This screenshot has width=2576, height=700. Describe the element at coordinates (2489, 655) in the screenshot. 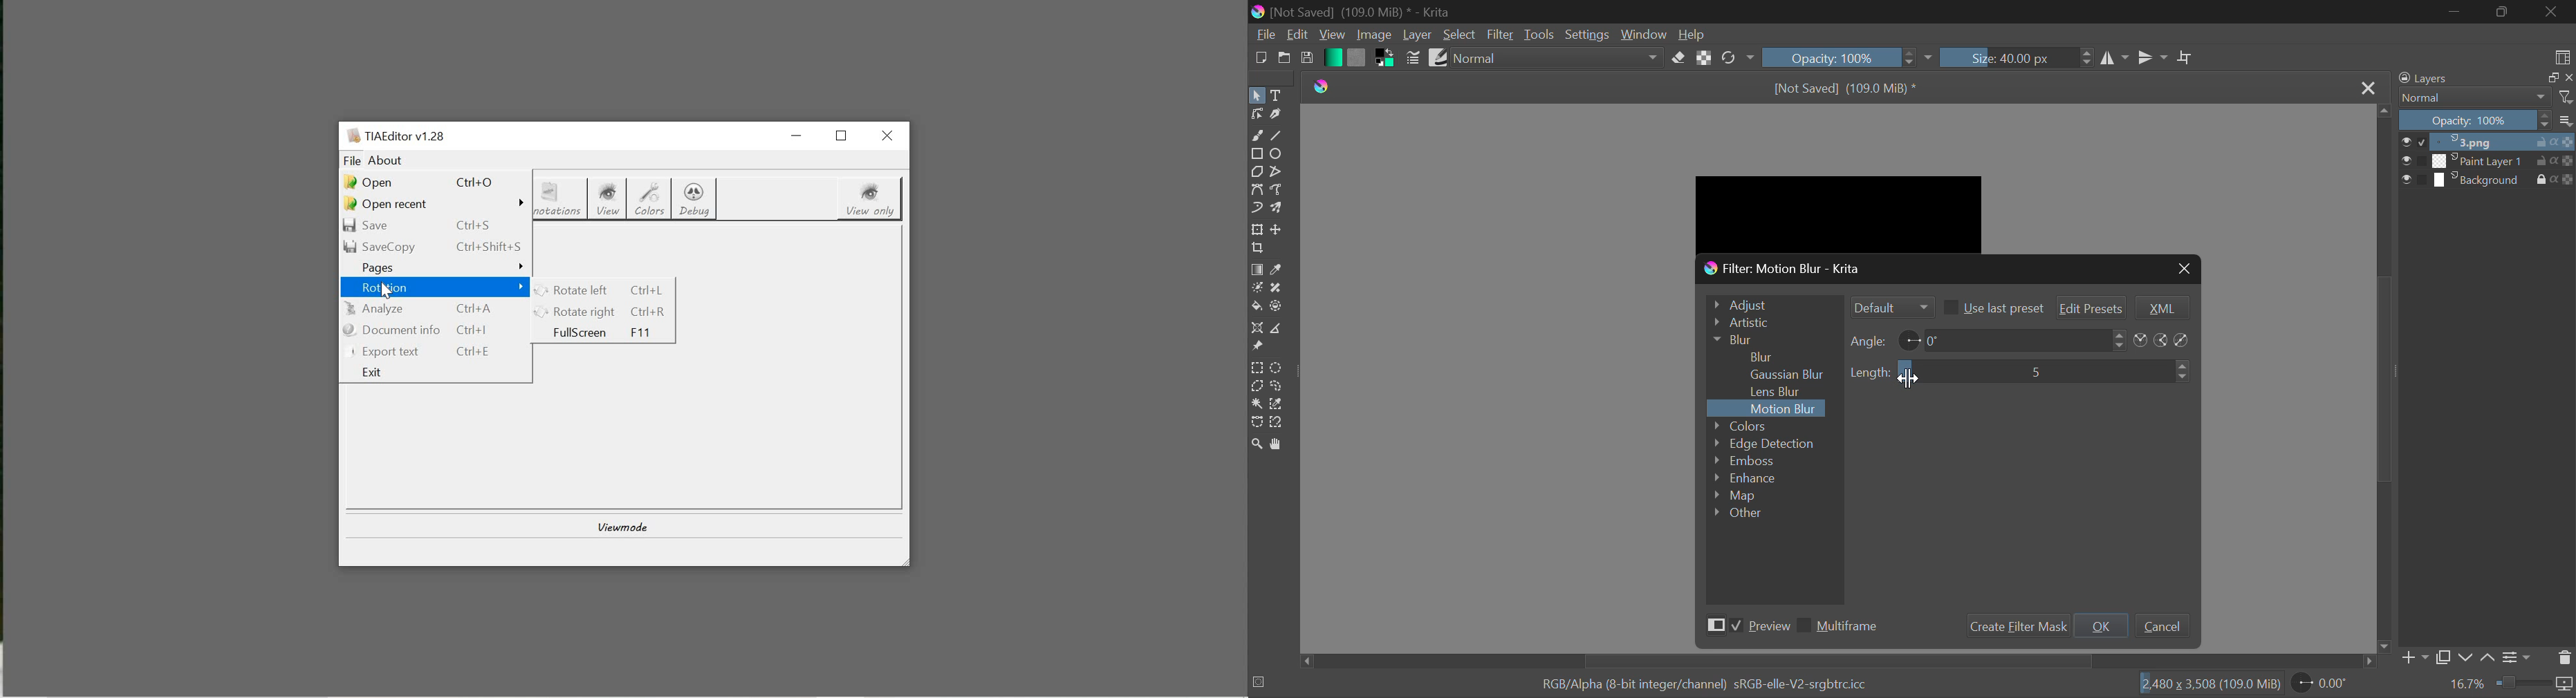

I see `Move Layer Up` at that location.